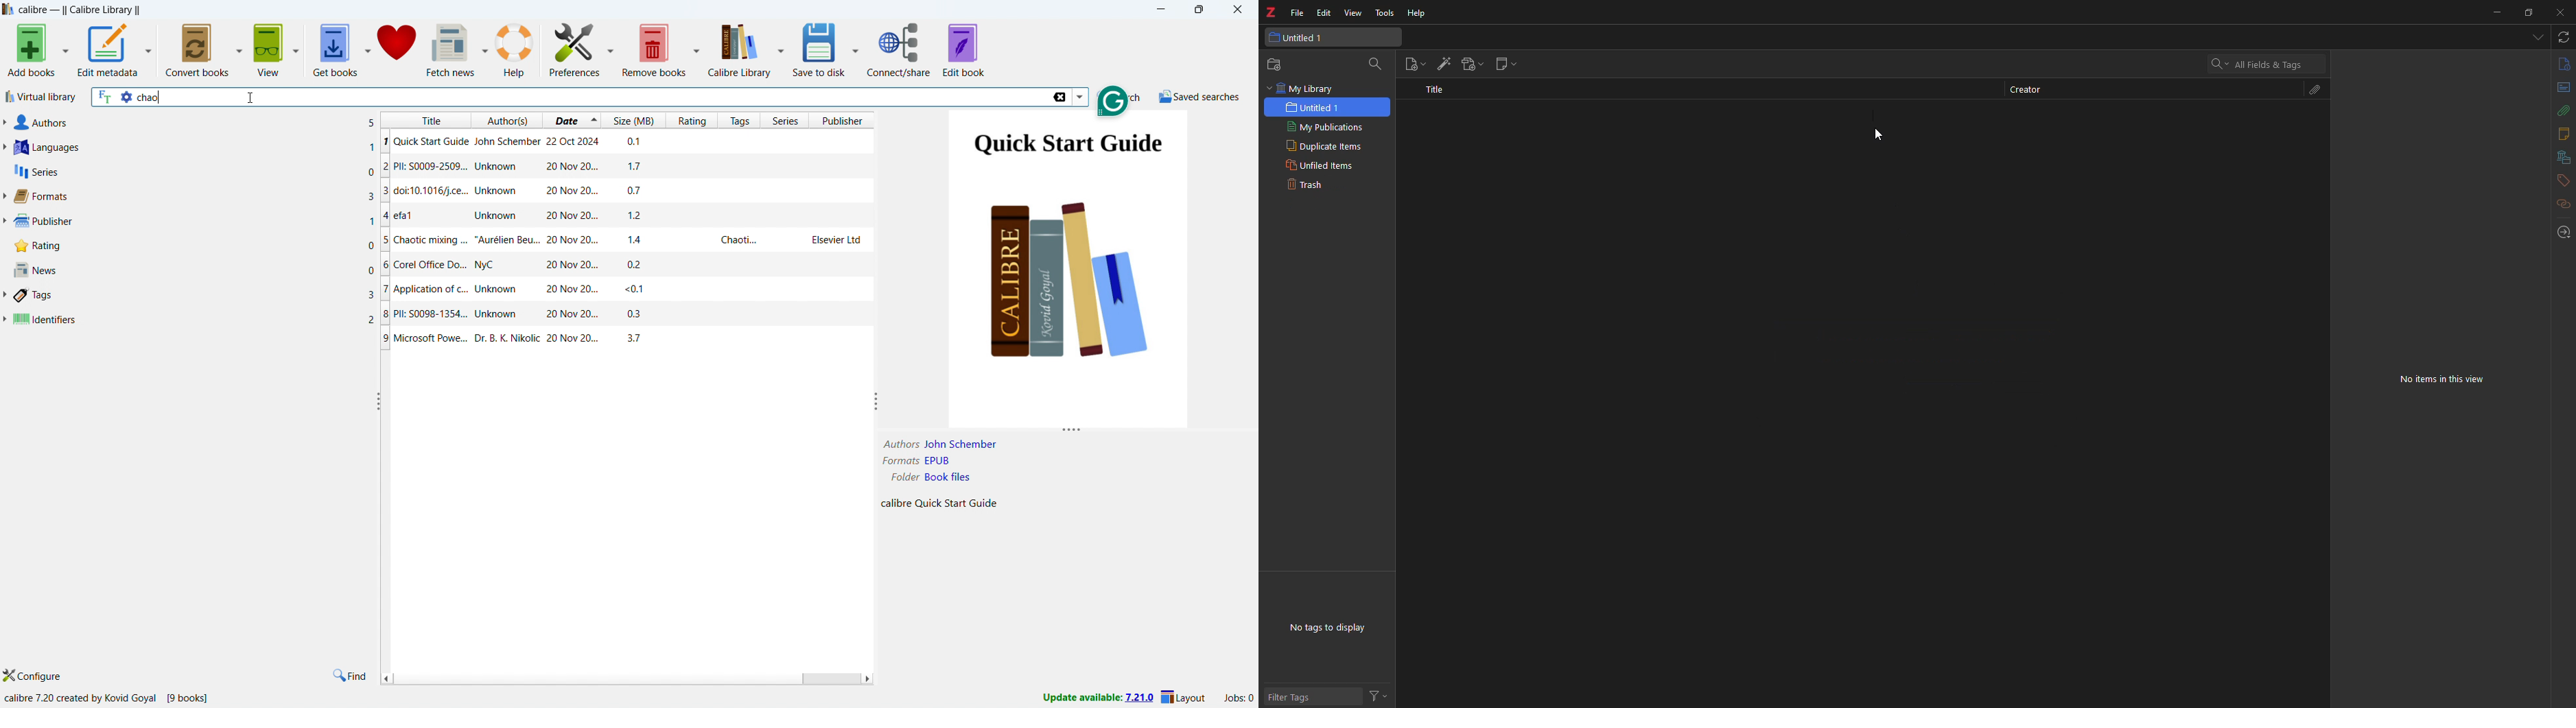 This screenshot has width=2576, height=728. Describe the element at coordinates (1199, 10) in the screenshot. I see `maximize` at that location.